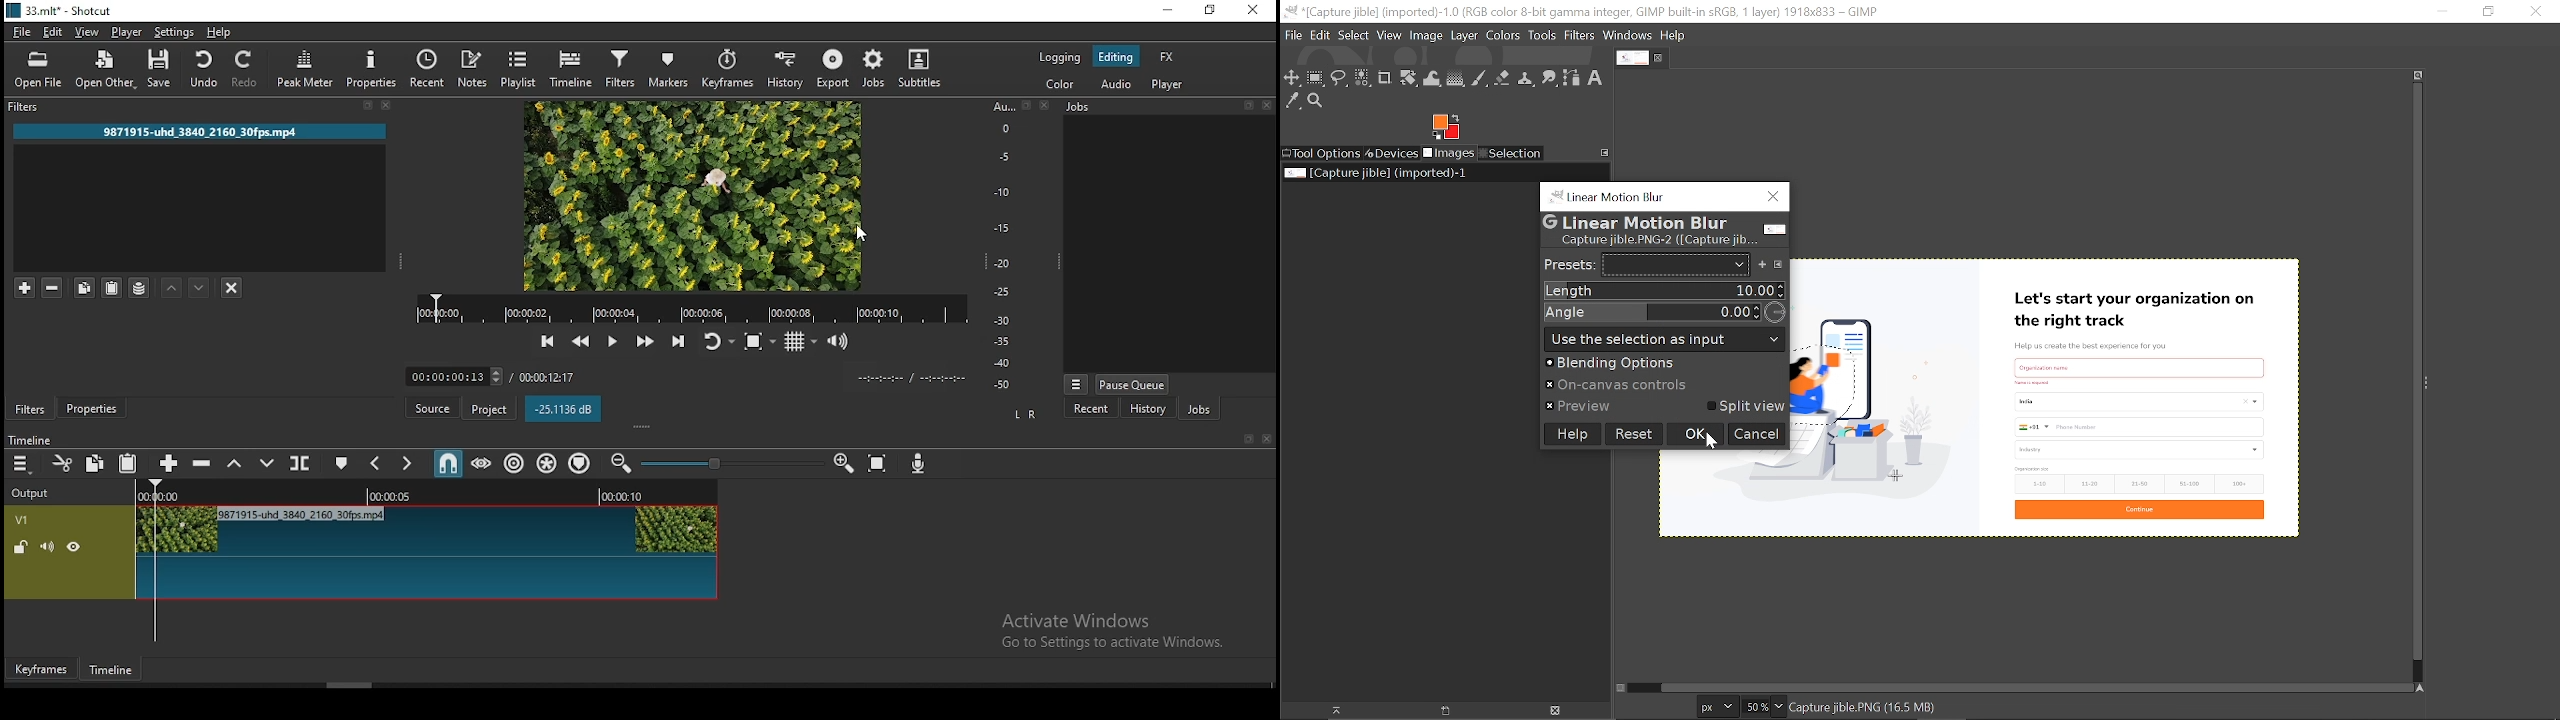 This screenshot has width=2576, height=728. What do you see at coordinates (27, 409) in the screenshot?
I see `filters` at bounding box center [27, 409].